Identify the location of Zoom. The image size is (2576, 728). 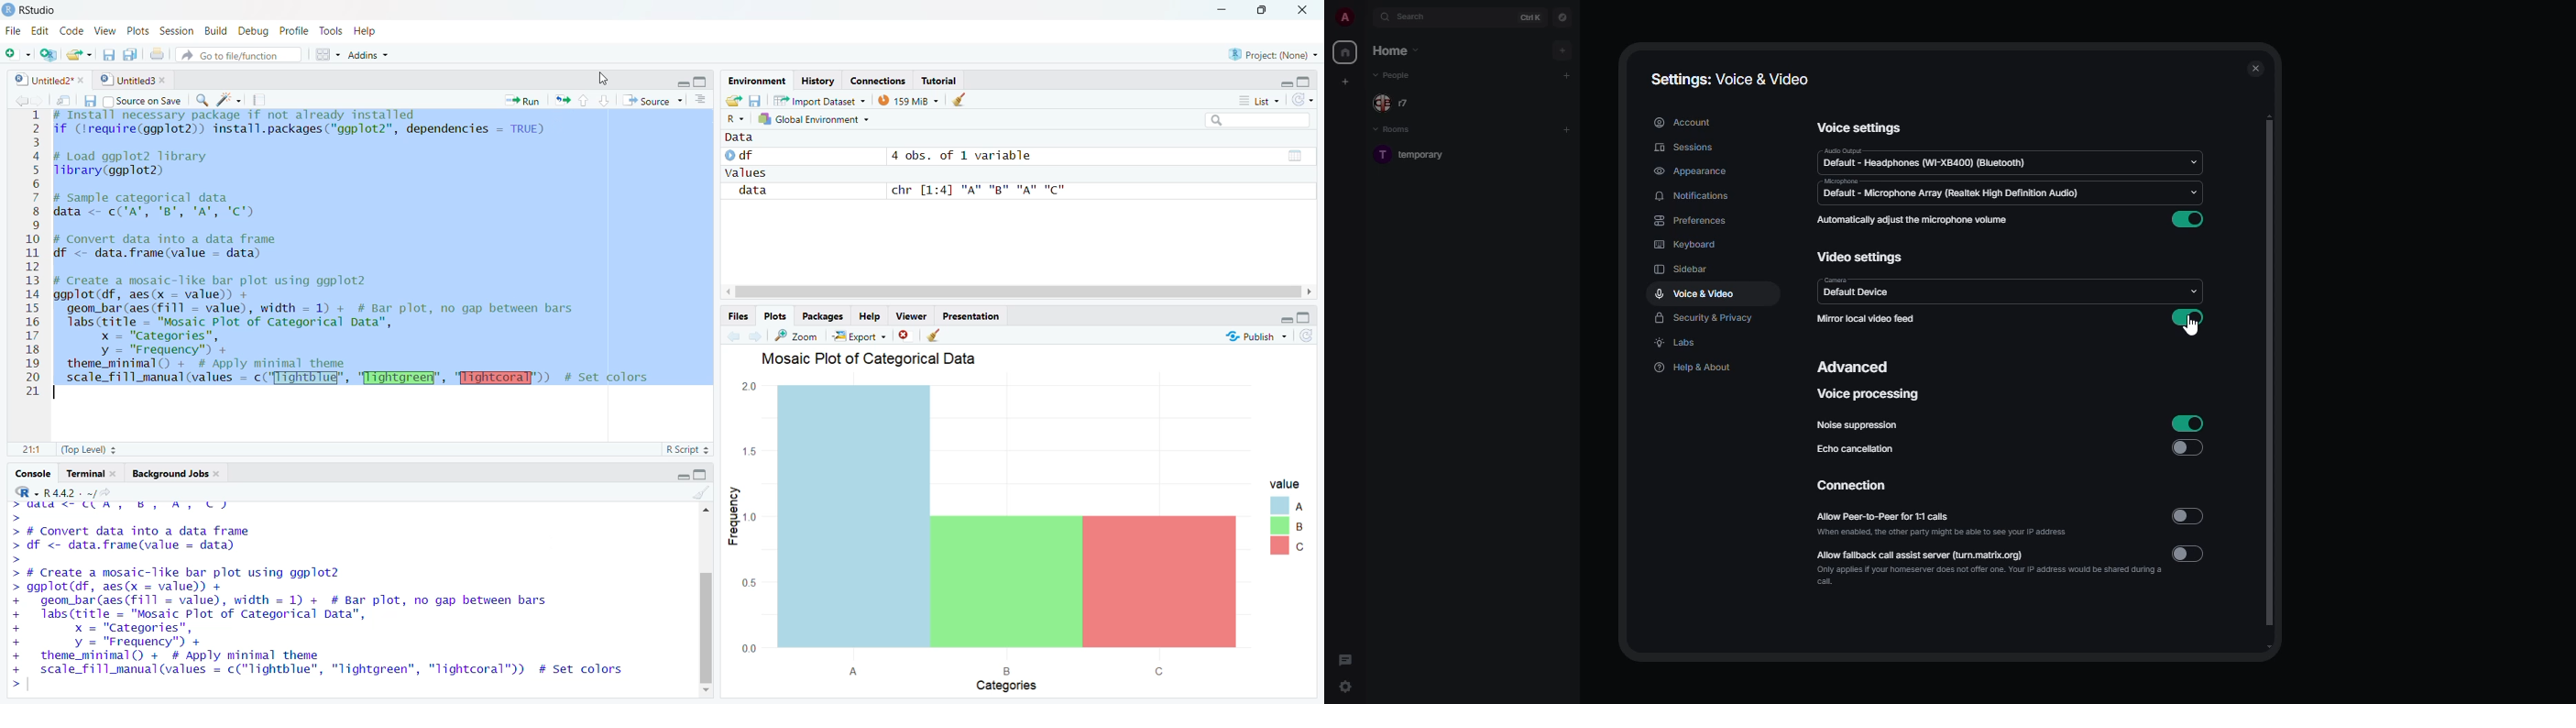
(798, 336).